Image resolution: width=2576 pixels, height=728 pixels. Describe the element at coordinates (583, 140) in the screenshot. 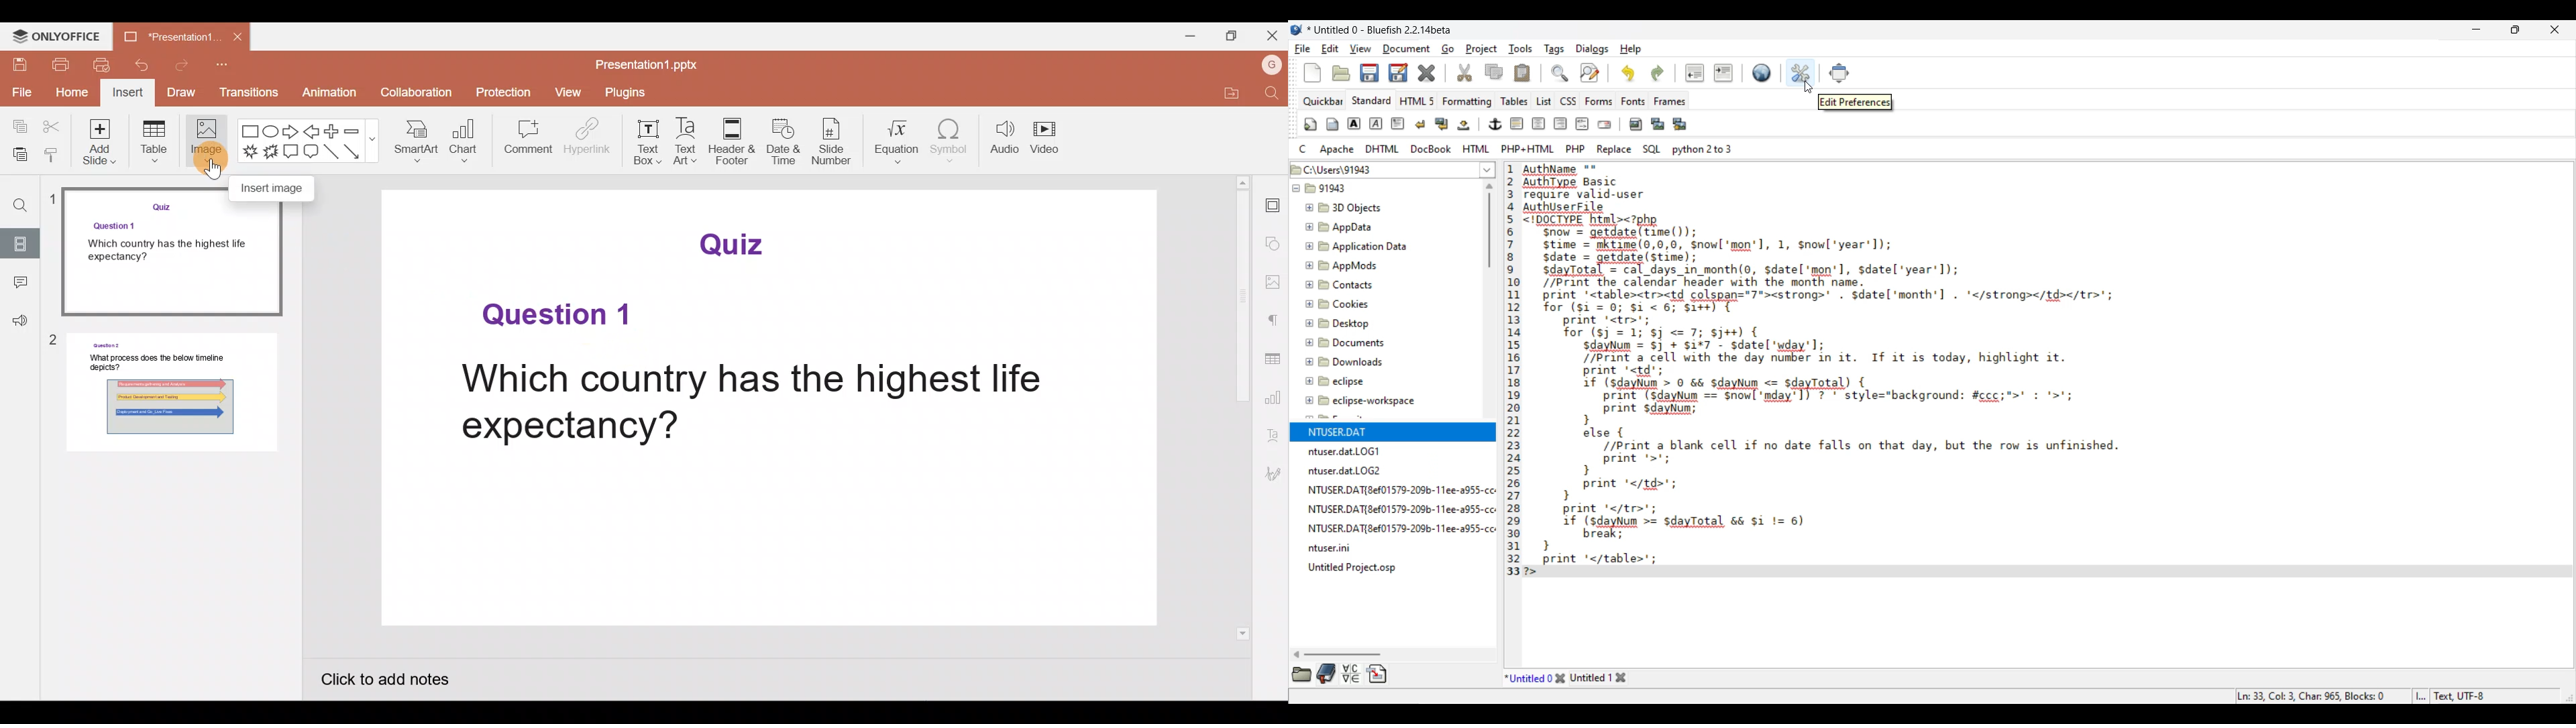

I see `Hyperlink` at that location.